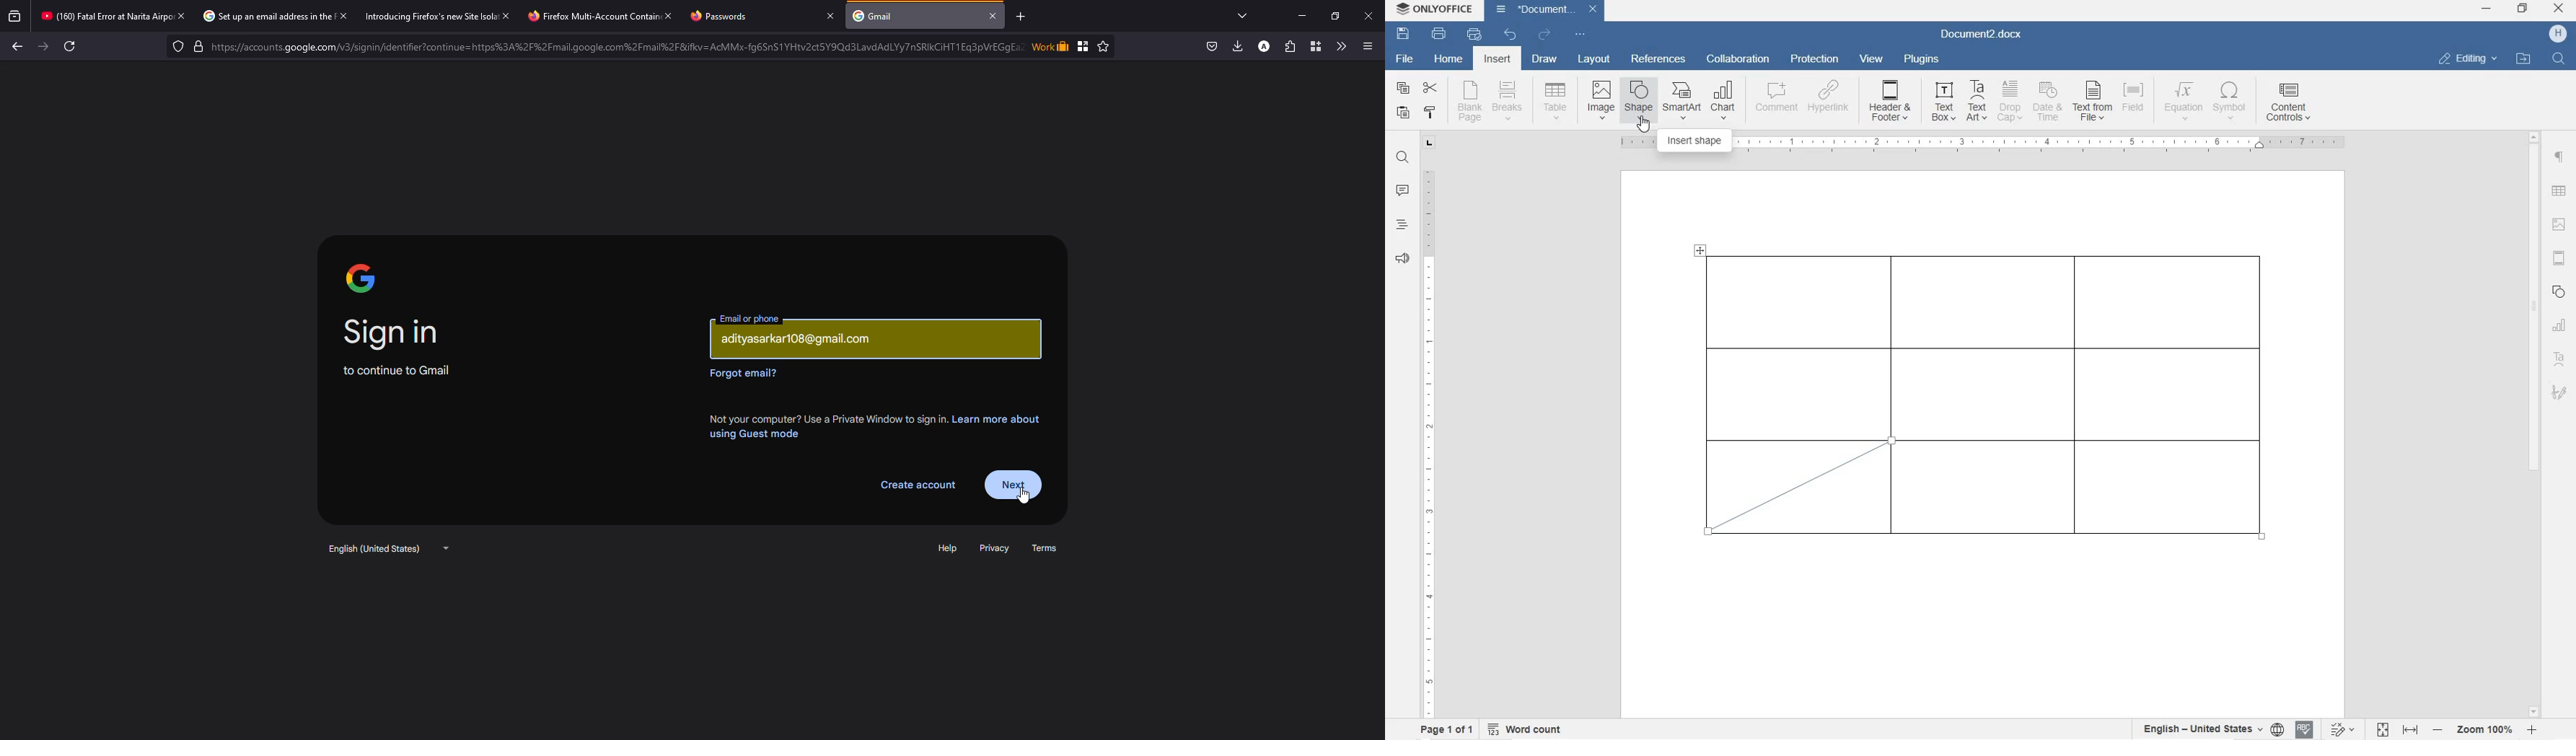 Image resolution: width=2576 pixels, height=756 pixels. Describe the element at coordinates (668, 15) in the screenshot. I see `close` at that location.